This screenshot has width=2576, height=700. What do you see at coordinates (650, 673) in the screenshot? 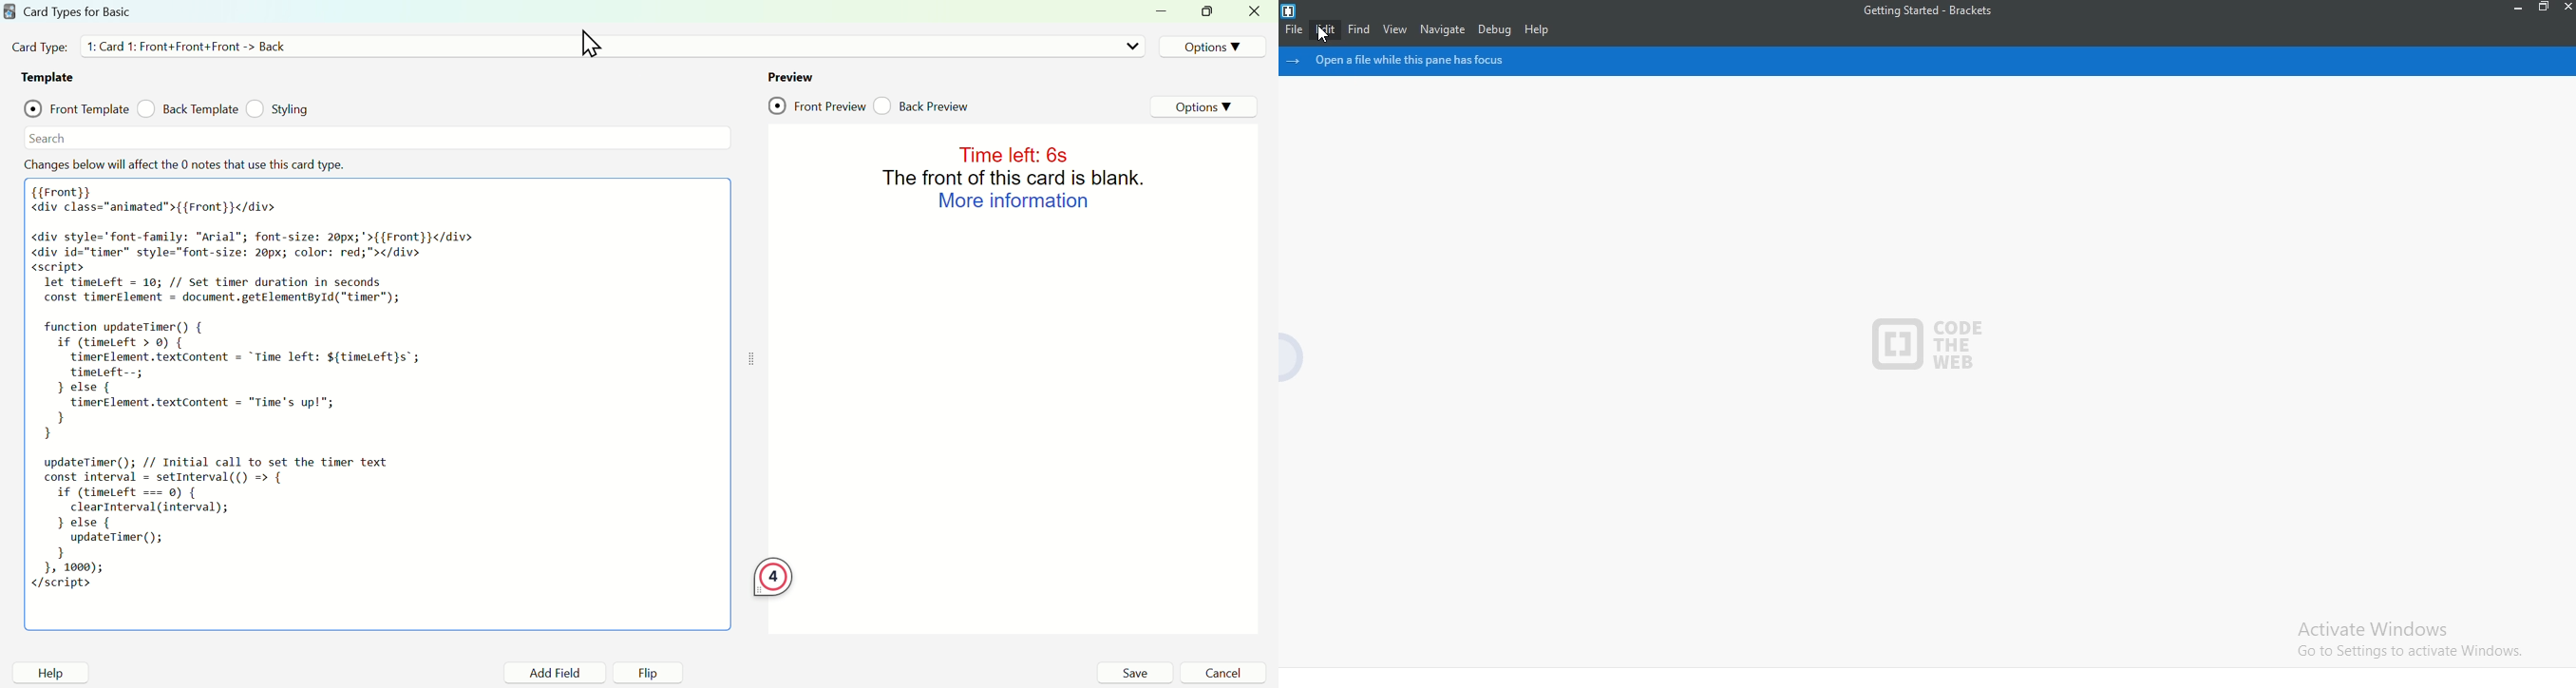
I see `flip` at bounding box center [650, 673].